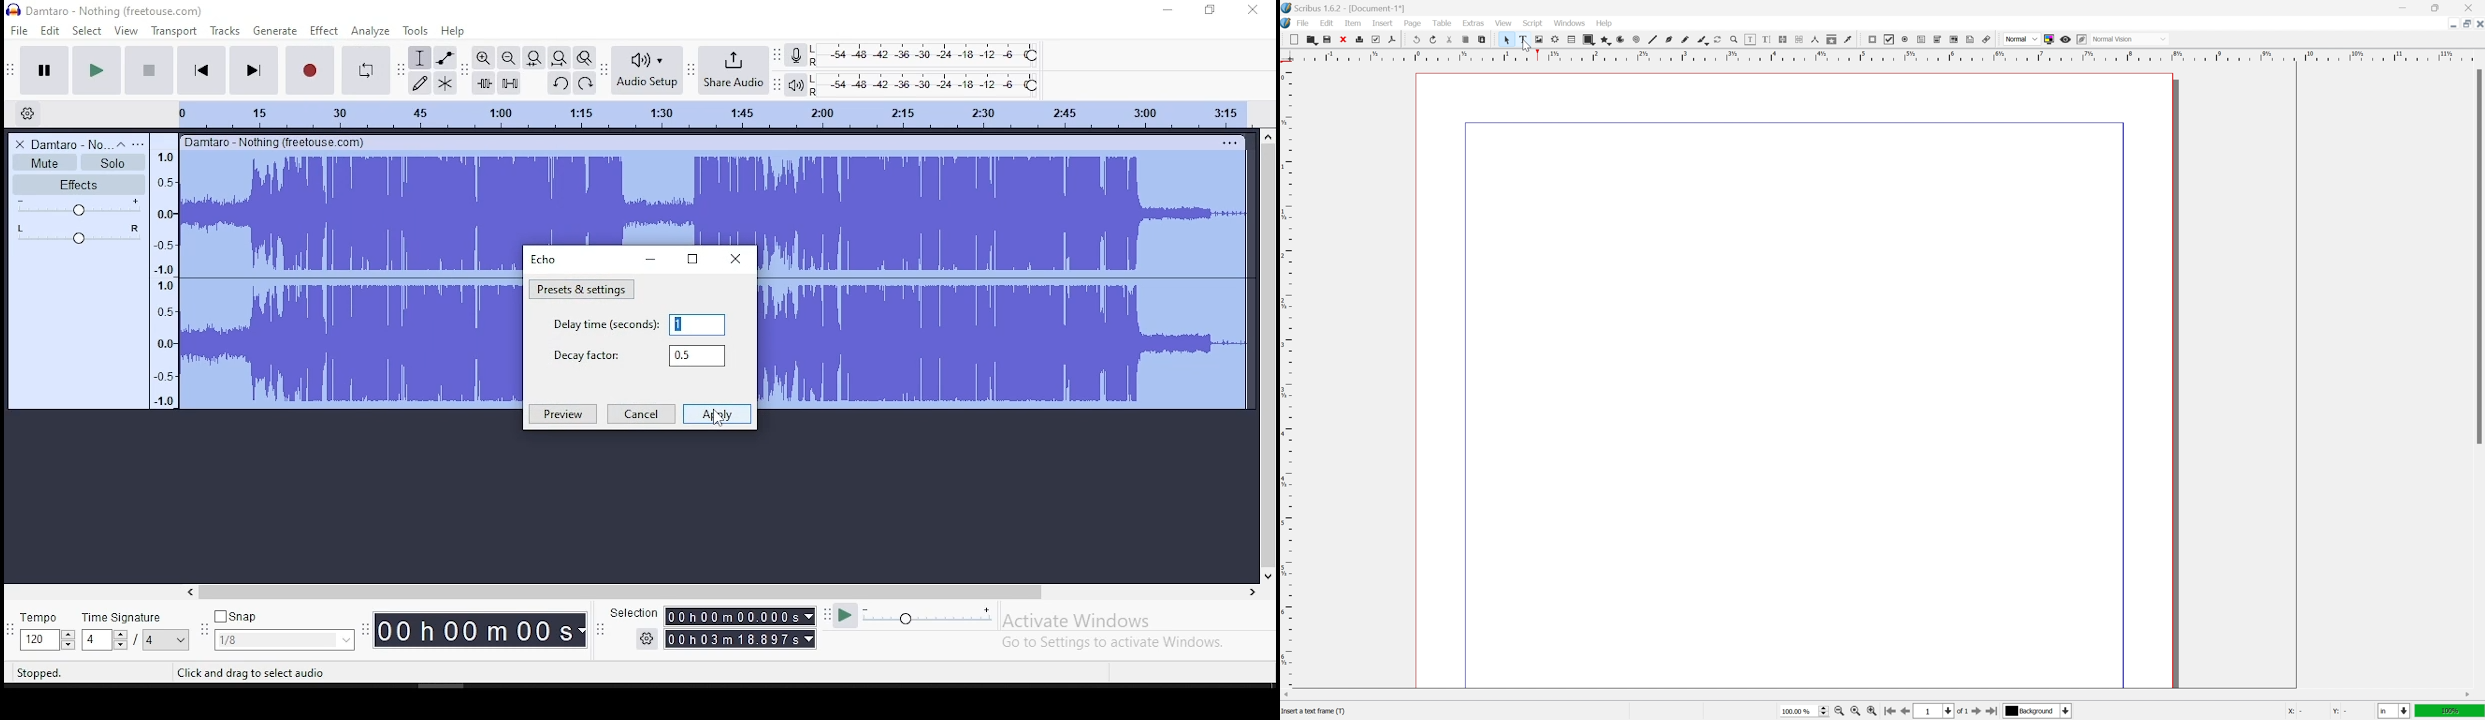  I want to click on pdf list box, so click(1954, 39).